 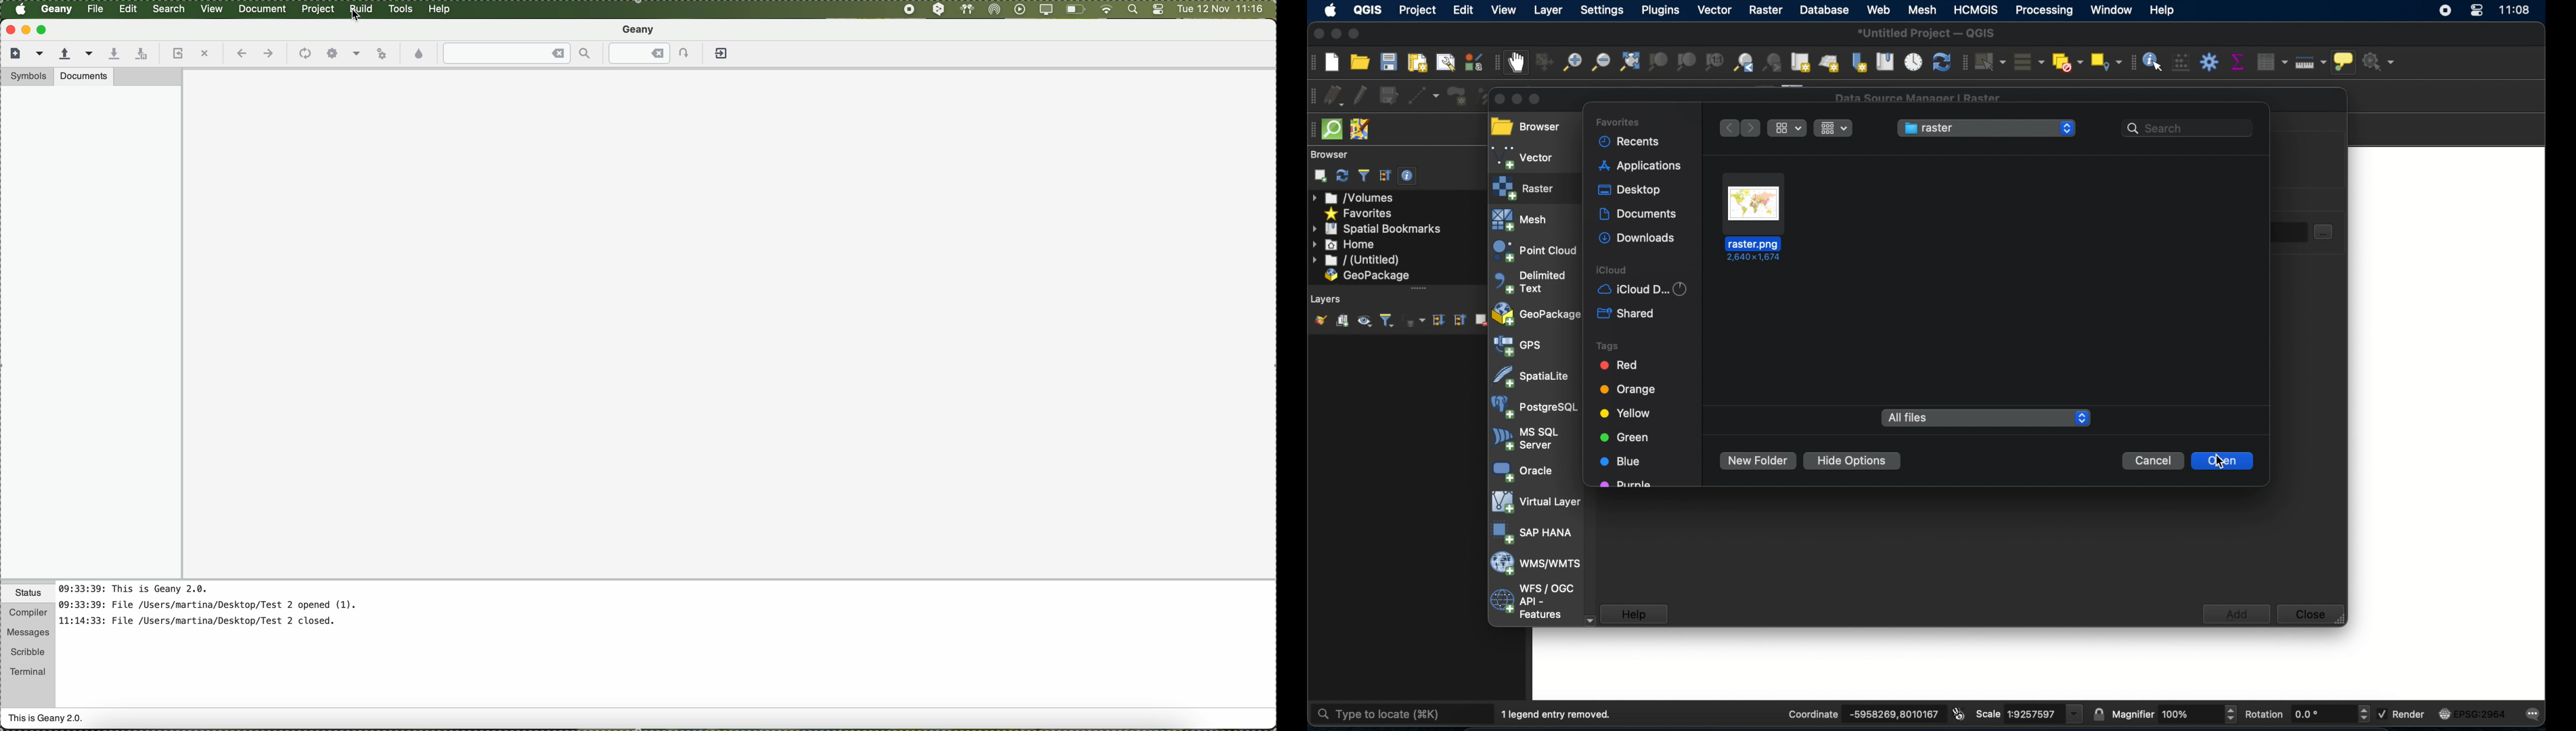 I want to click on close, so click(x=2313, y=615).